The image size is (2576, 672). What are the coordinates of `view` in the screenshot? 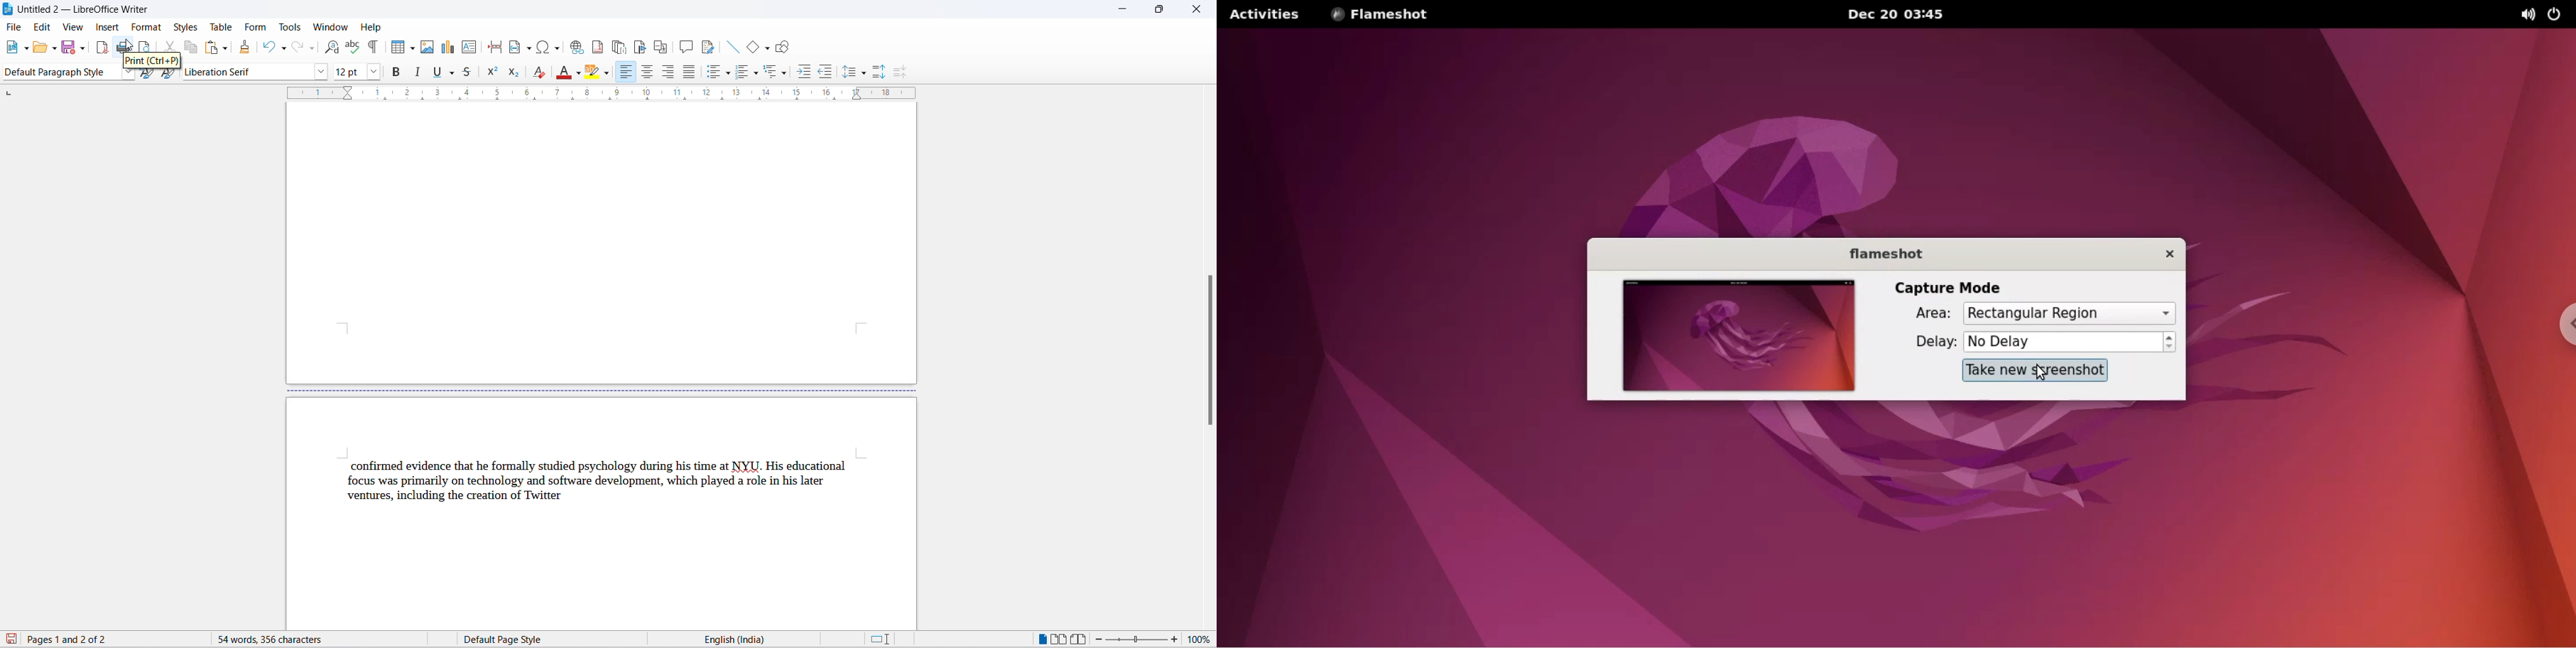 It's located at (74, 27).